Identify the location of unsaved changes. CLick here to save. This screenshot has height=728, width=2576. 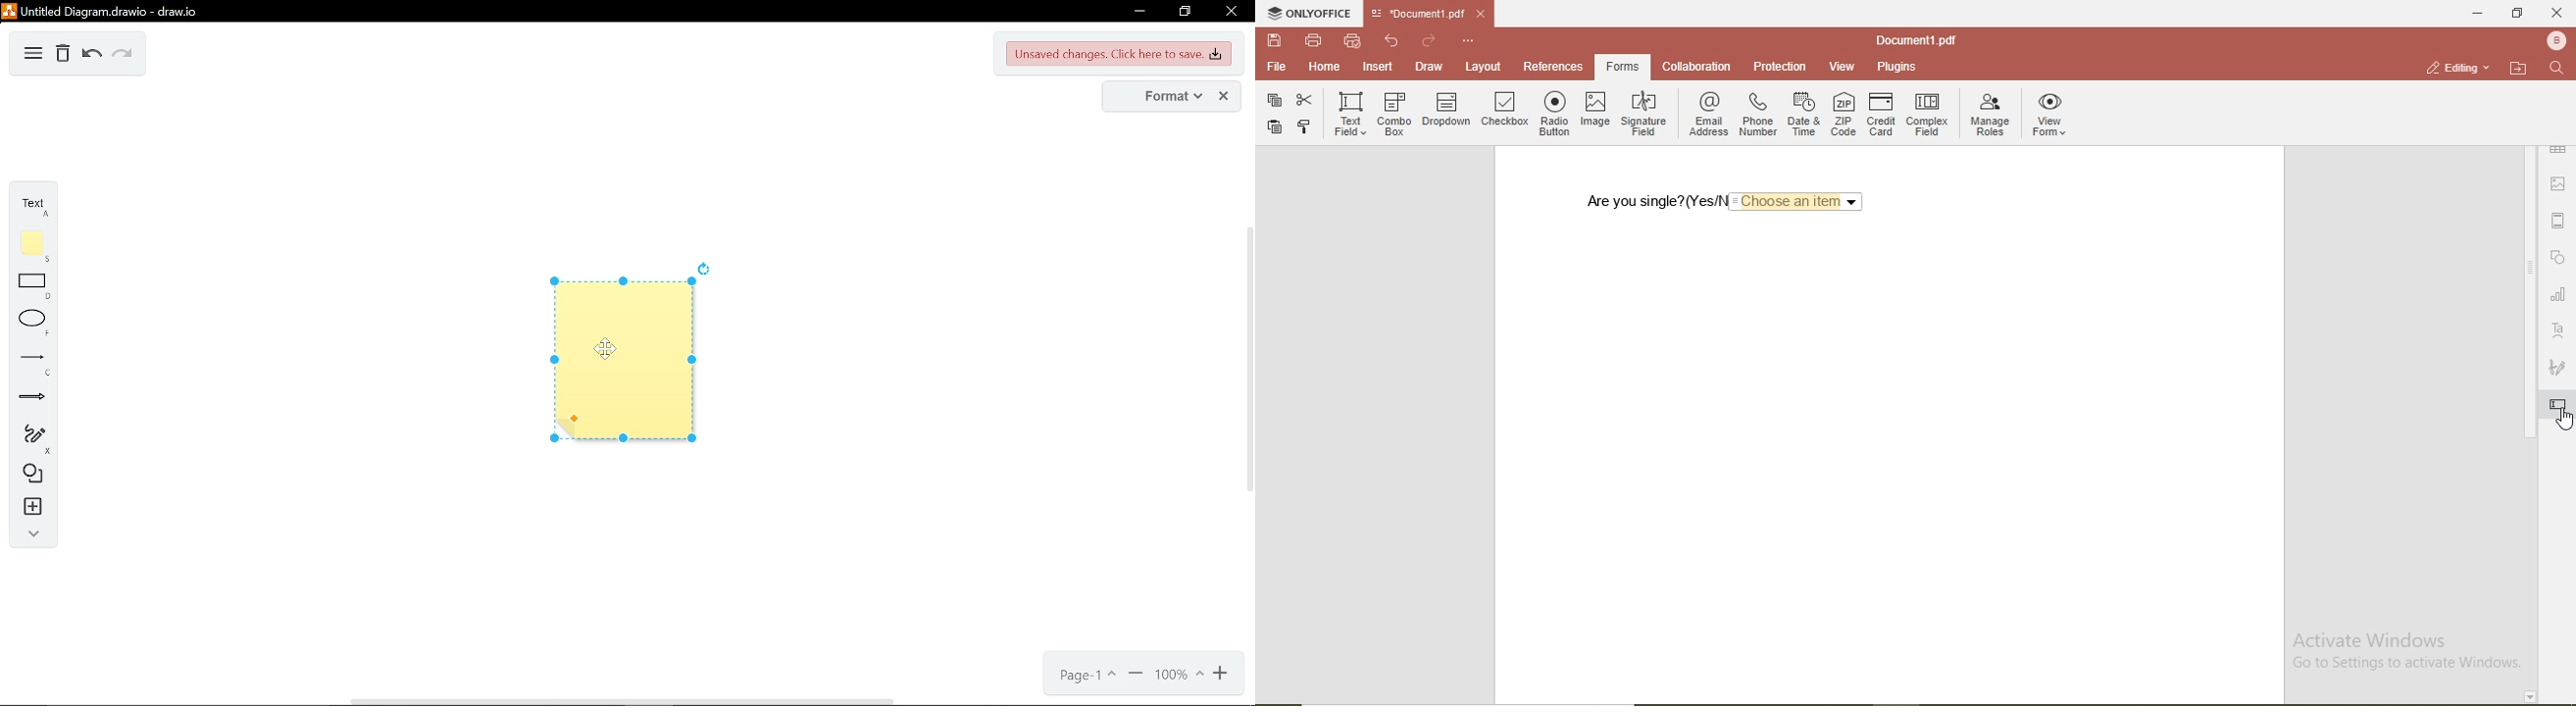
(1120, 54).